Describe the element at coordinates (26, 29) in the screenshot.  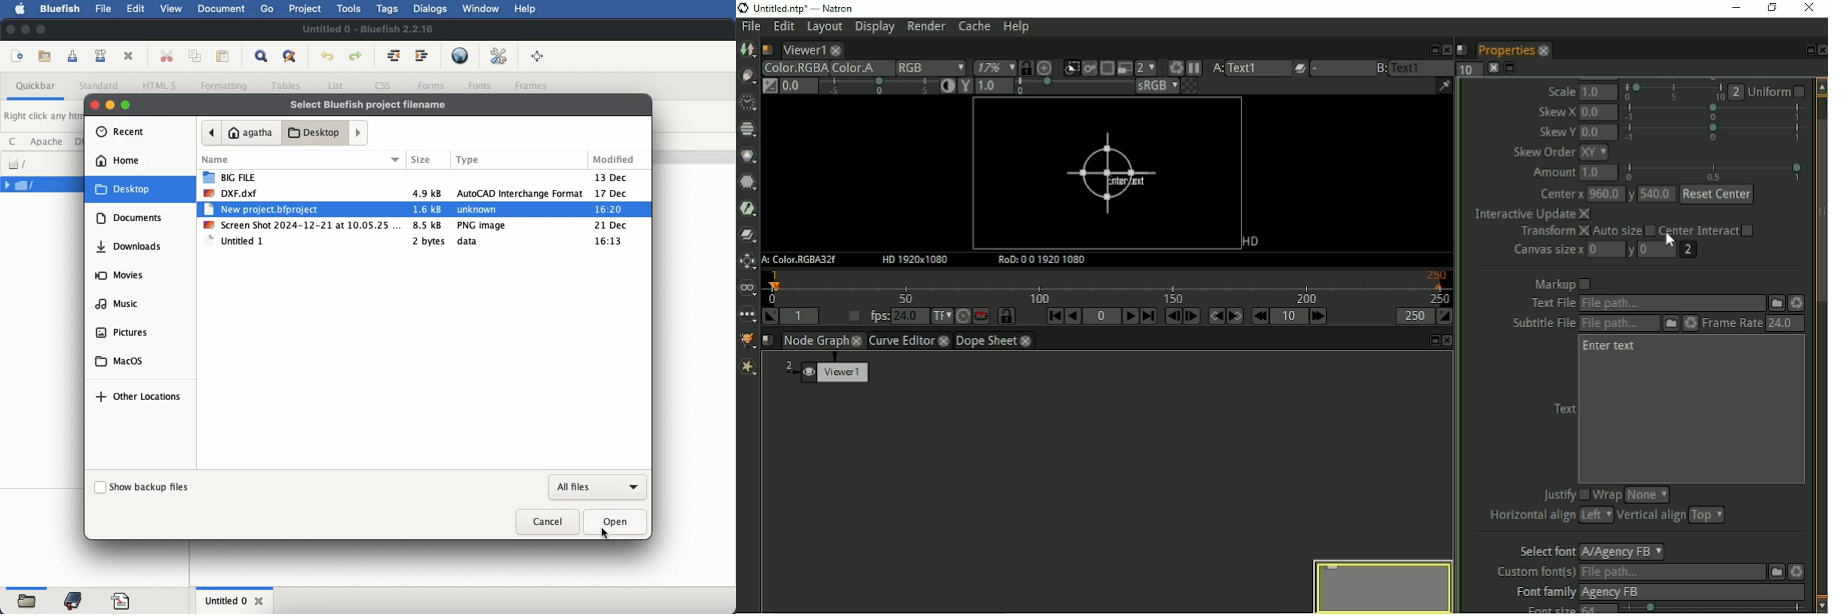
I see `minimize` at that location.